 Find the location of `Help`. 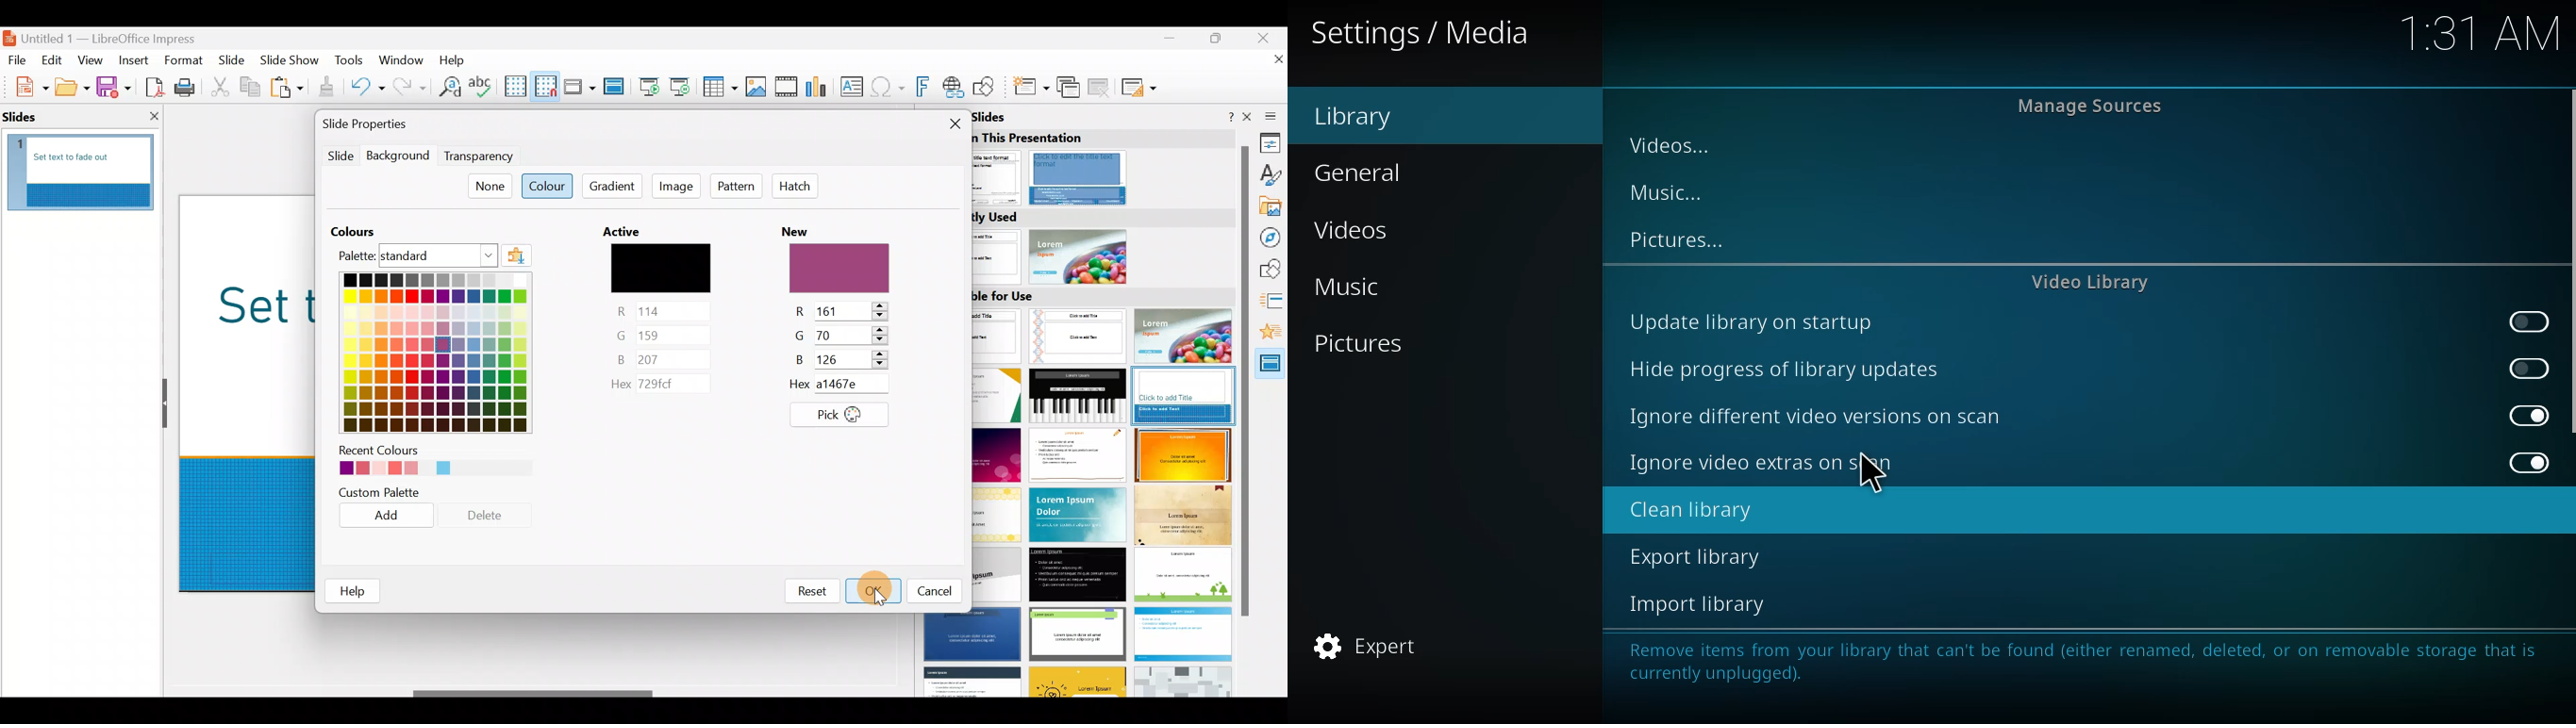

Help is located at coordinates (455, 59).